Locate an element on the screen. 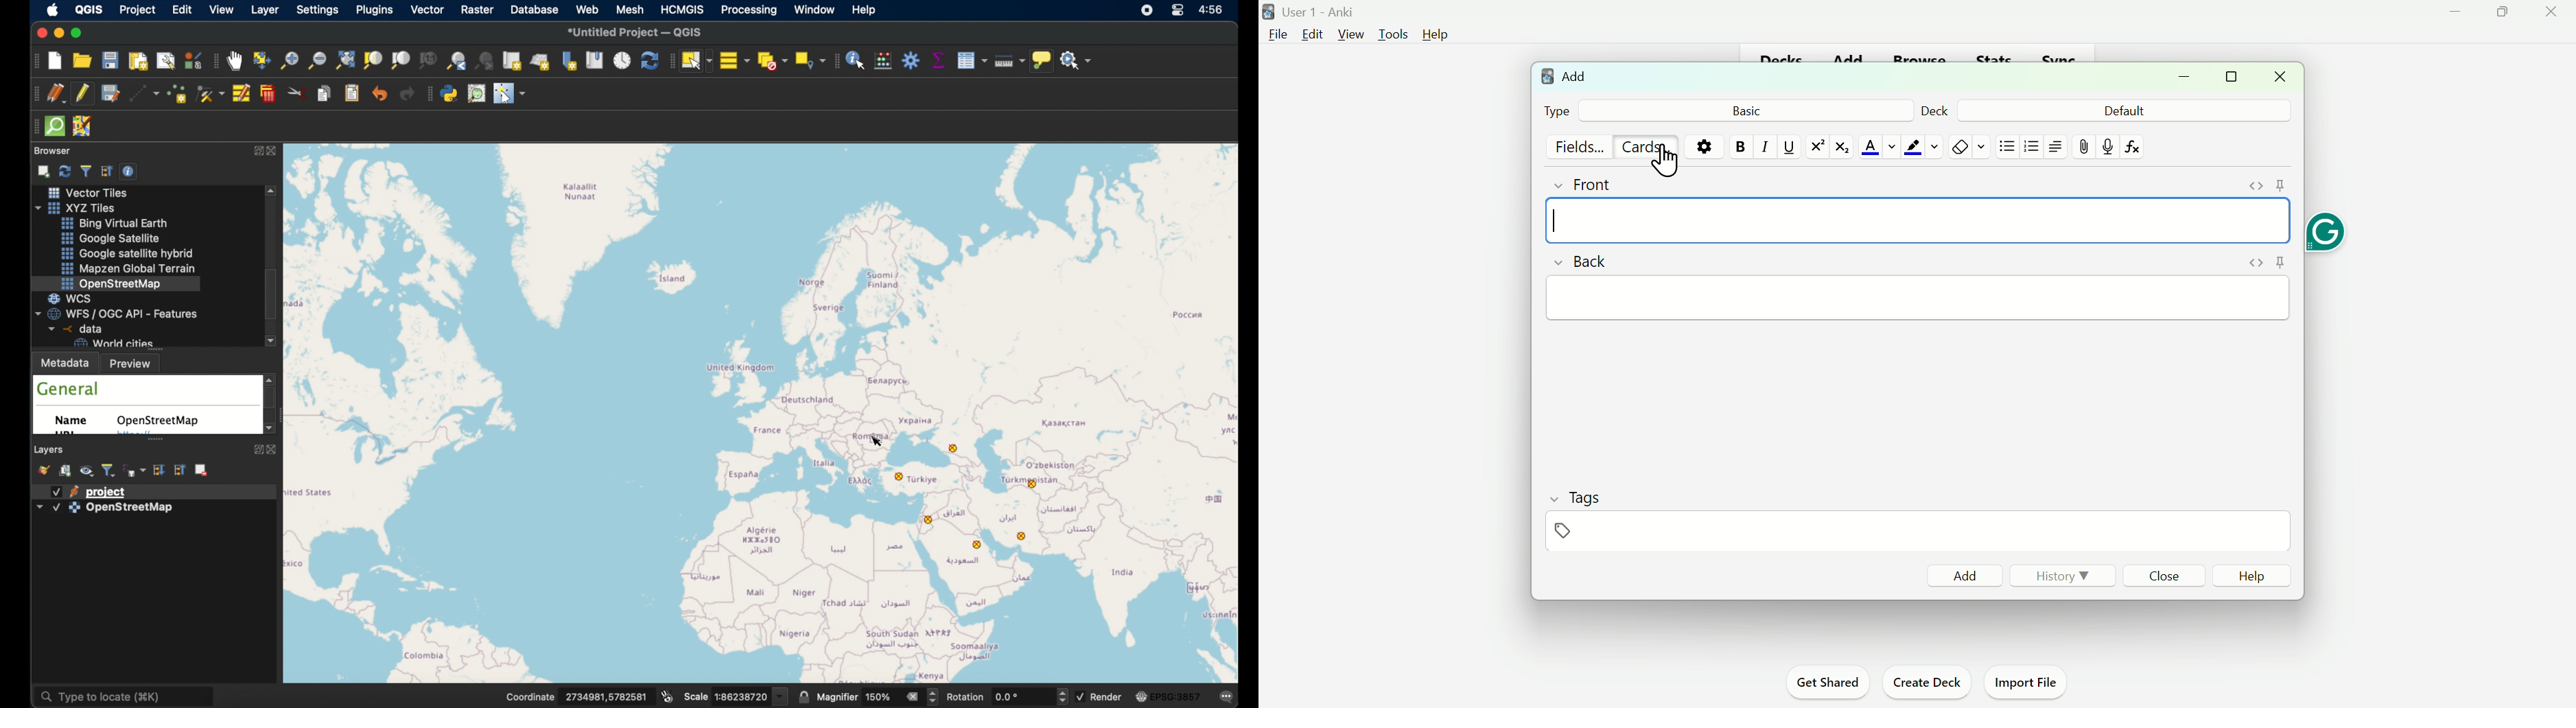 This screenshot has width=2576, height=728. toggle is located at coordinates (2256, 187).